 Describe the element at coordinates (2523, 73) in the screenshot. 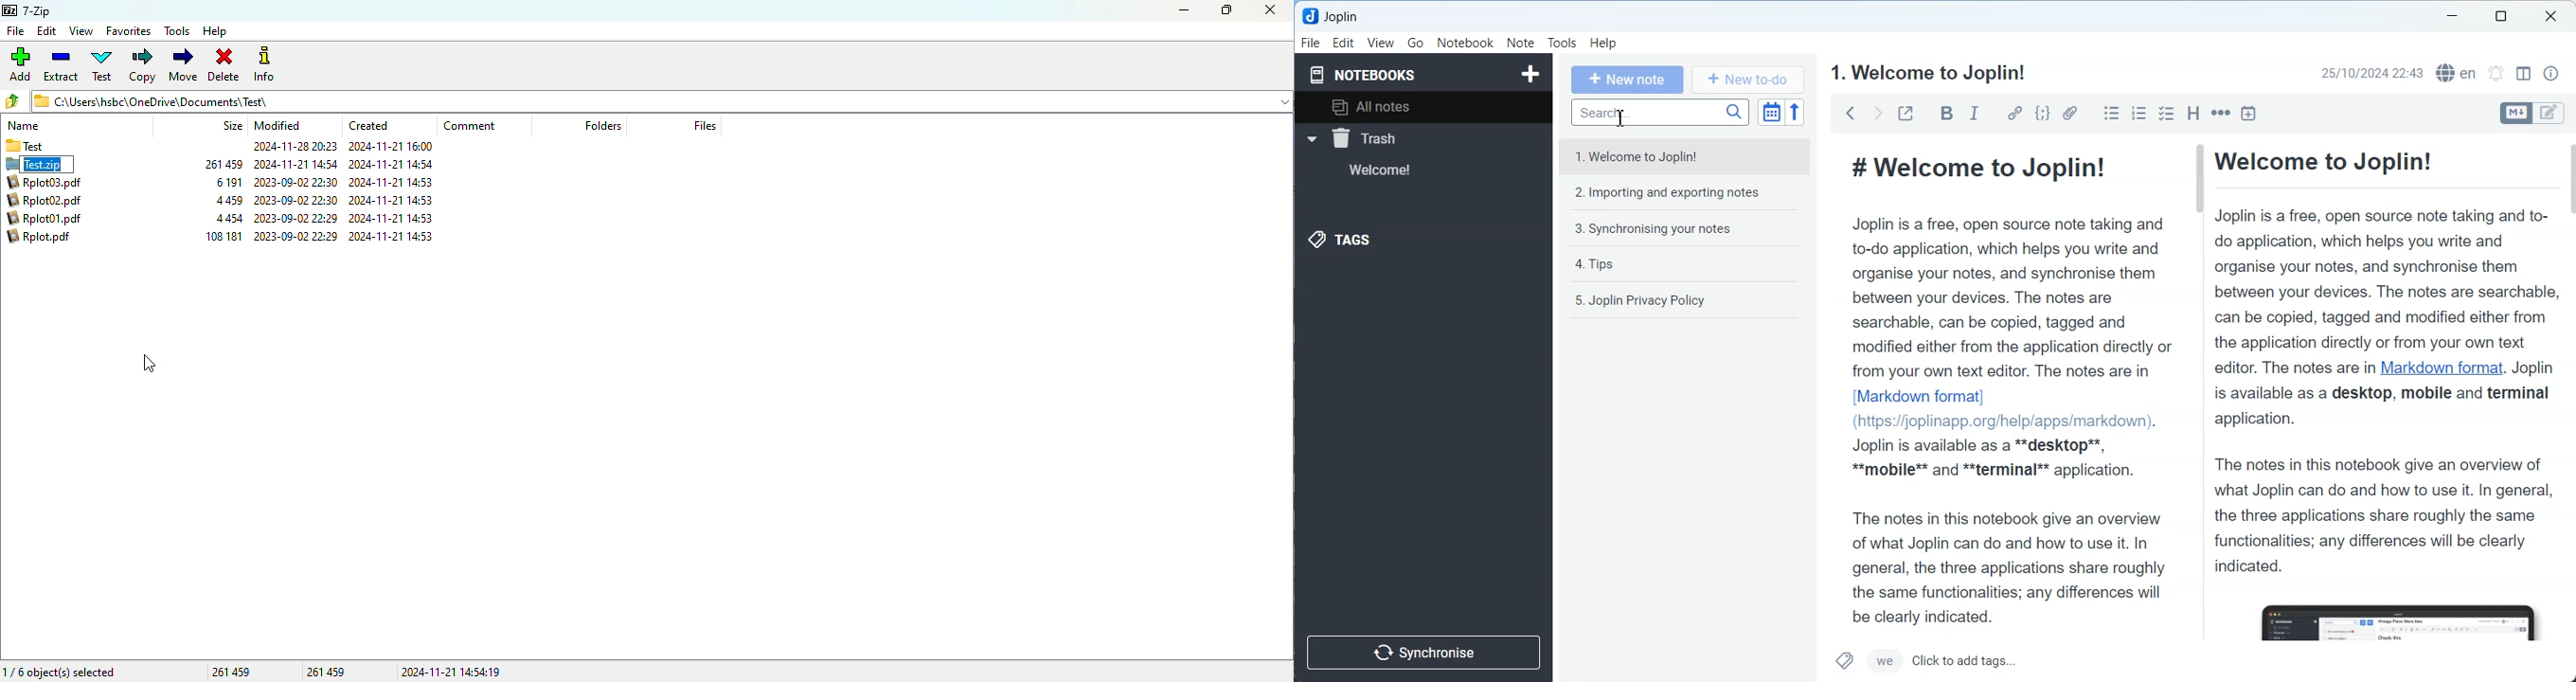

I see `Toggle editor layout` at that location.